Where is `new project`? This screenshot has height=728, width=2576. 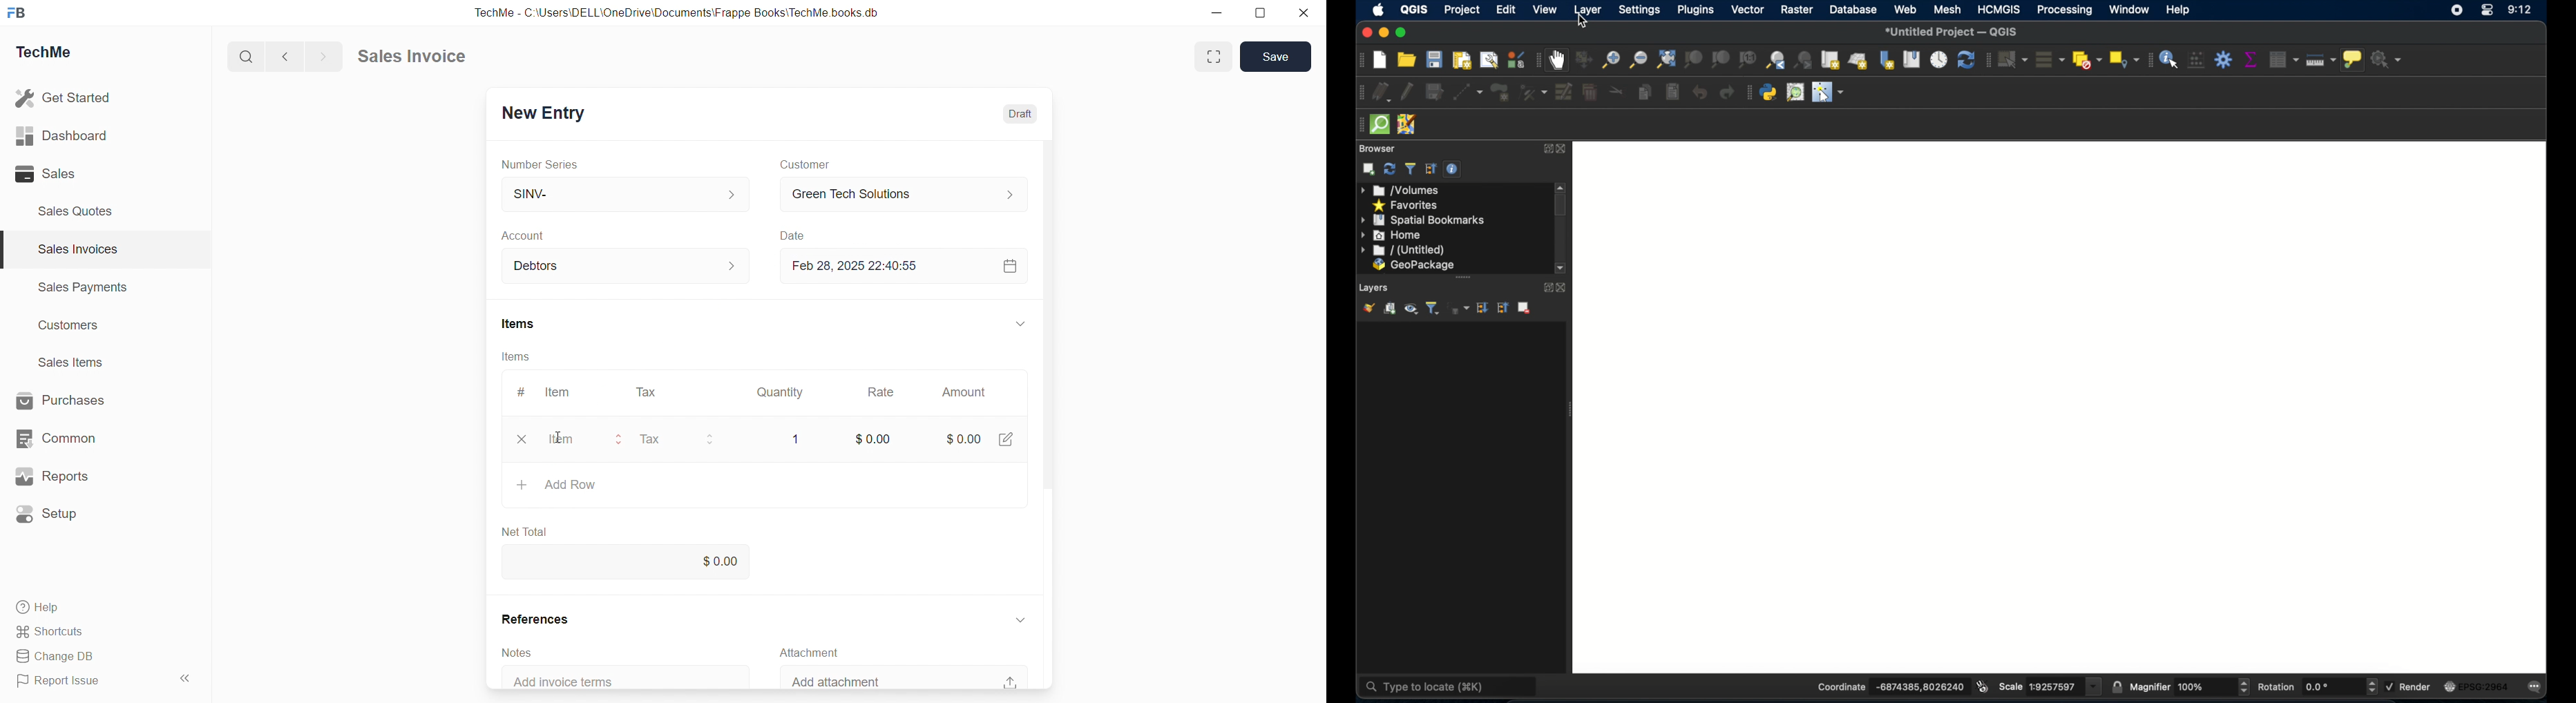
new project is located at coordinates (1379, 60).